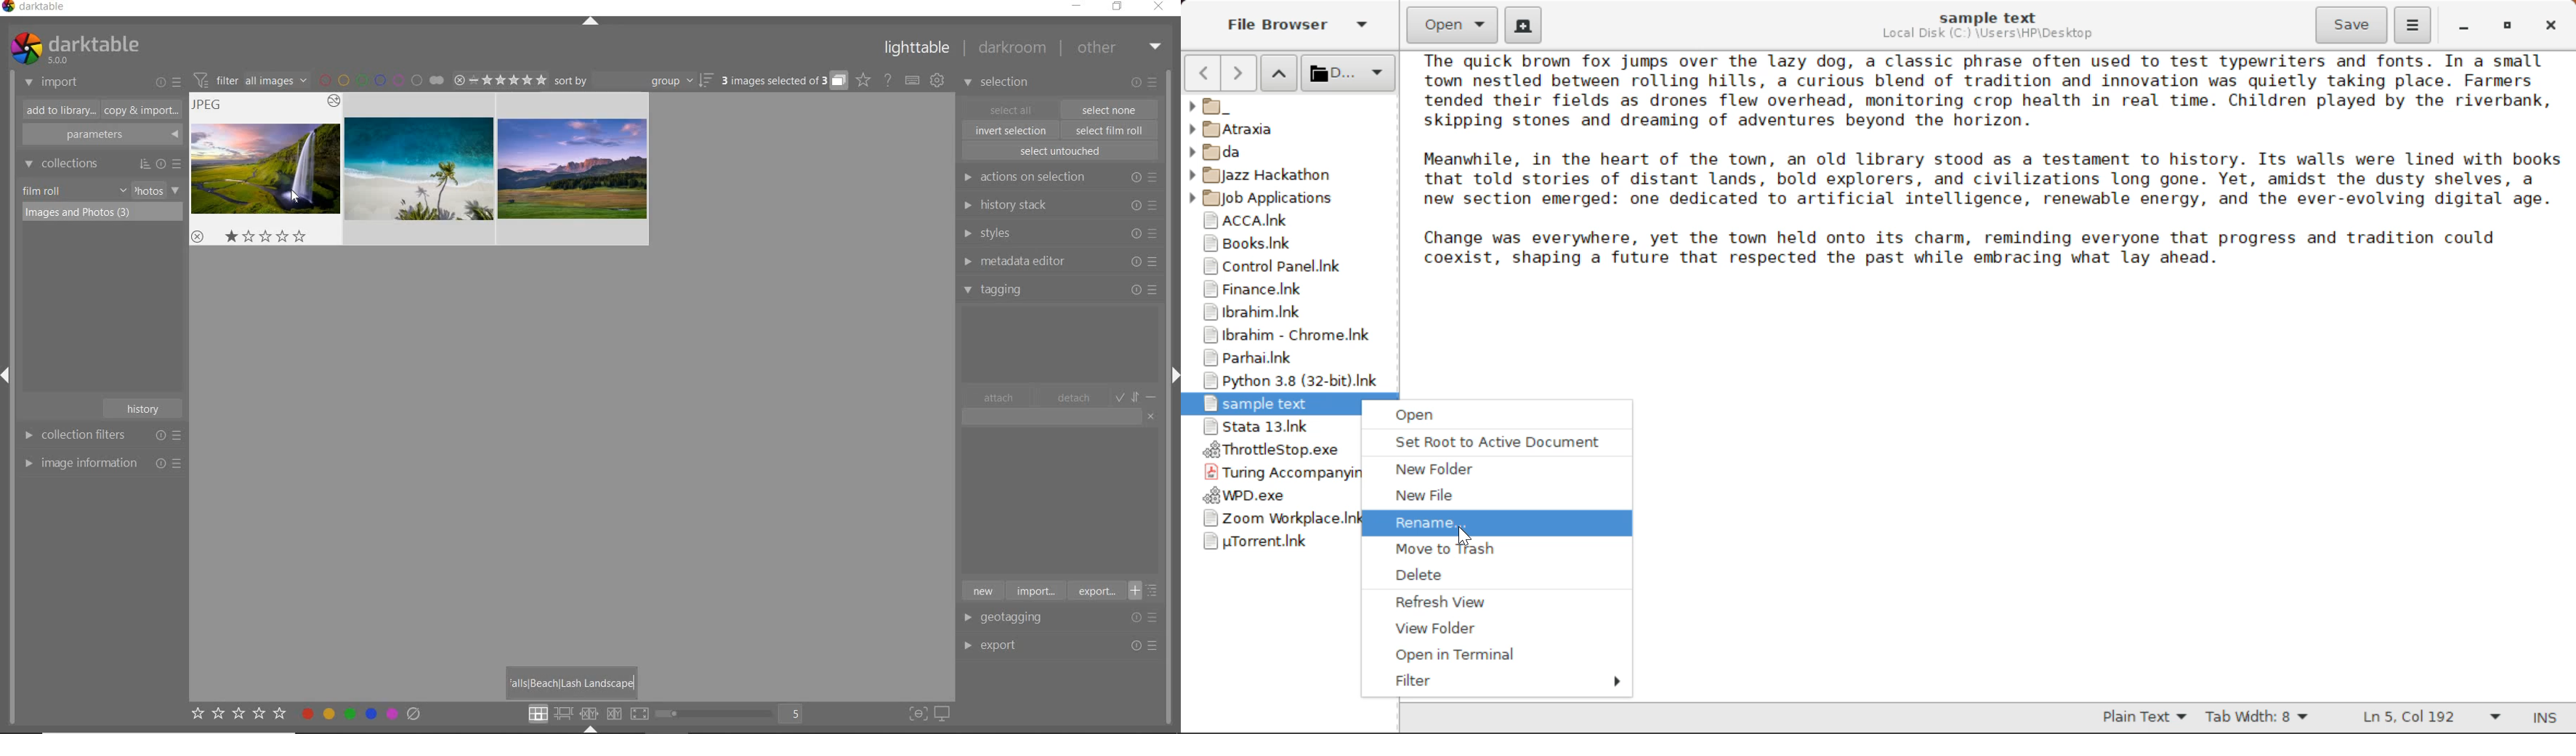 The width and height of the screenshot is (2576, 756). I want to click on Expand, so click(11, 378).